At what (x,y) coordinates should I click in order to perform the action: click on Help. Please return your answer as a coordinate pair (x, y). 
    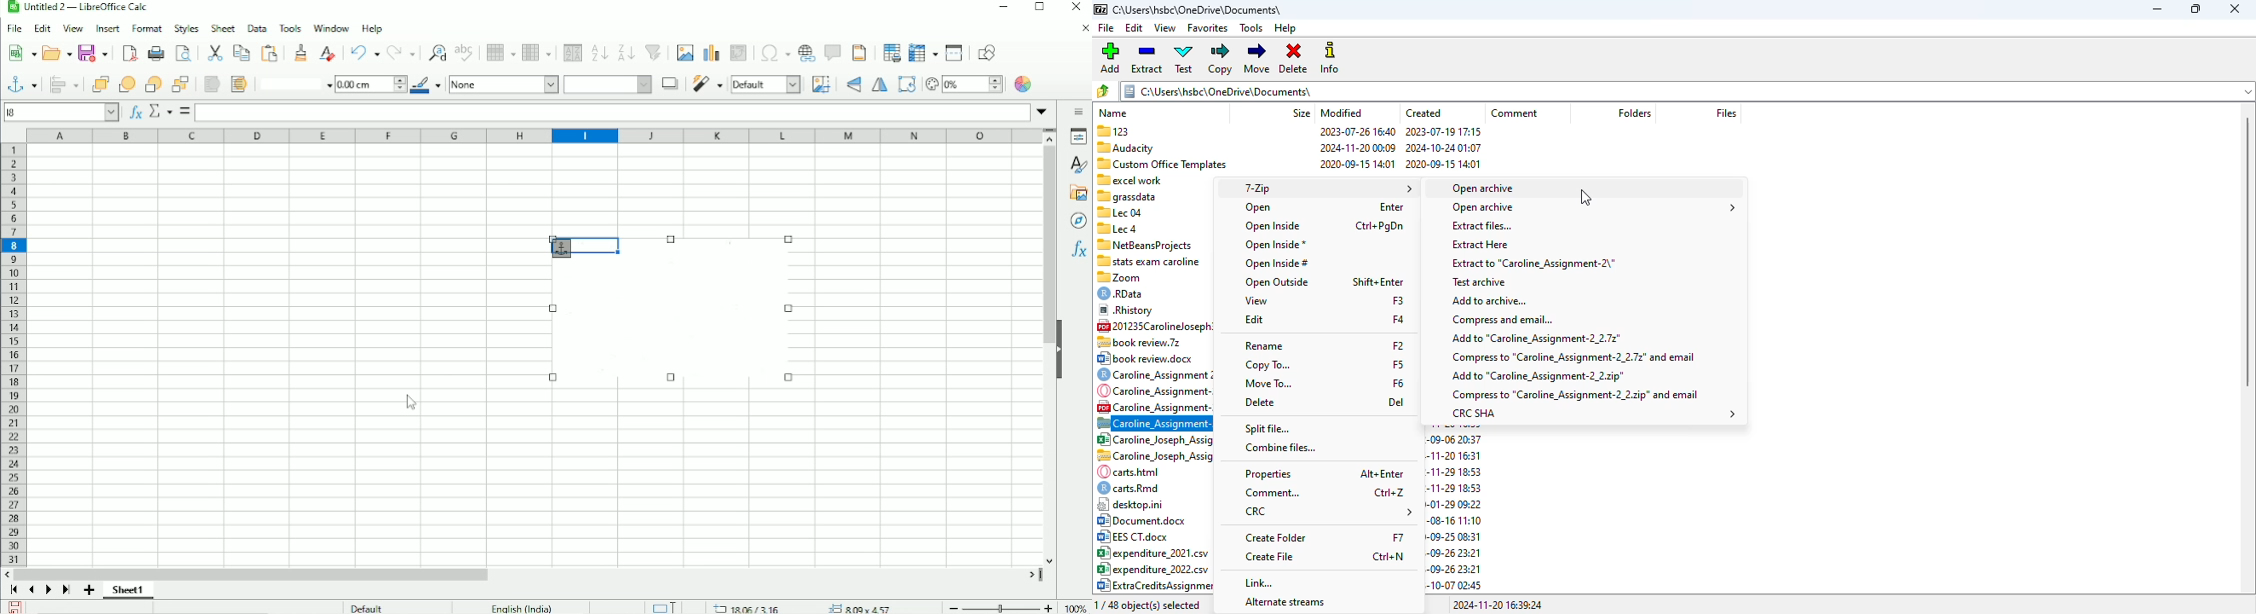
    Looking at the image, I should click on (372, 28).